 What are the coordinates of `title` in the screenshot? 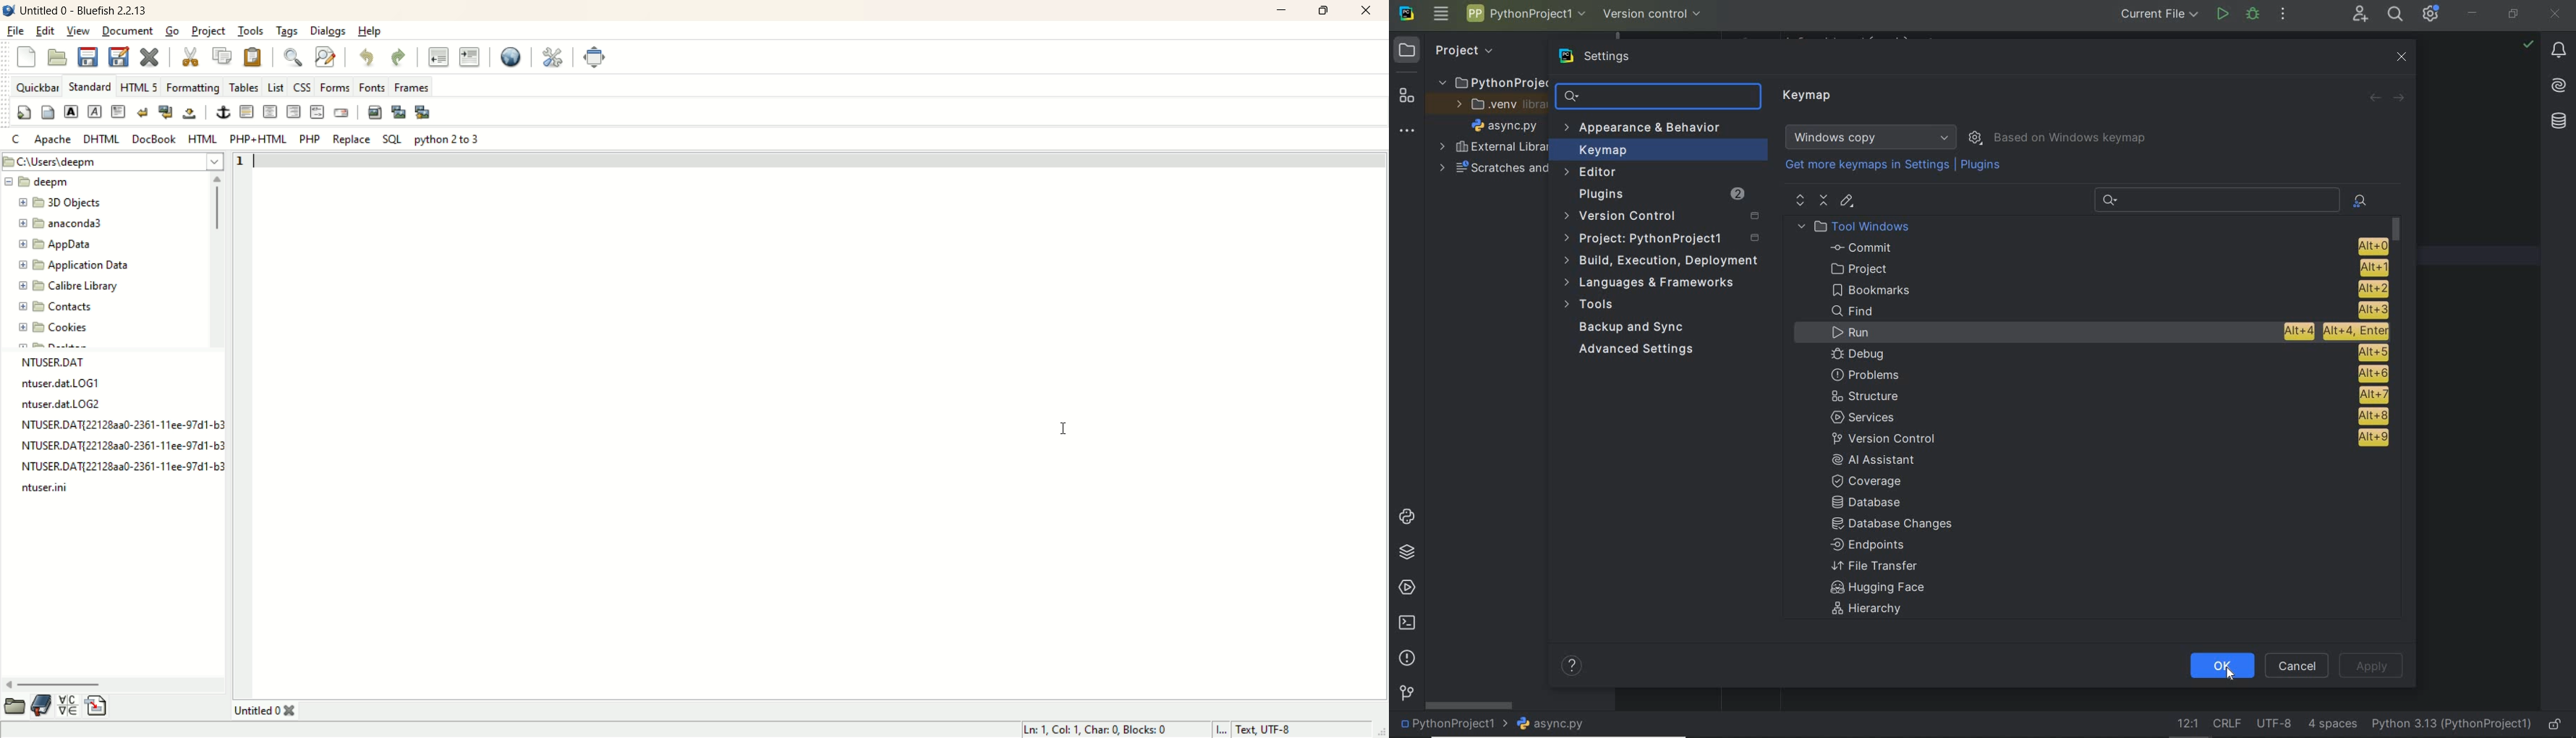 It's located at (88, 10).